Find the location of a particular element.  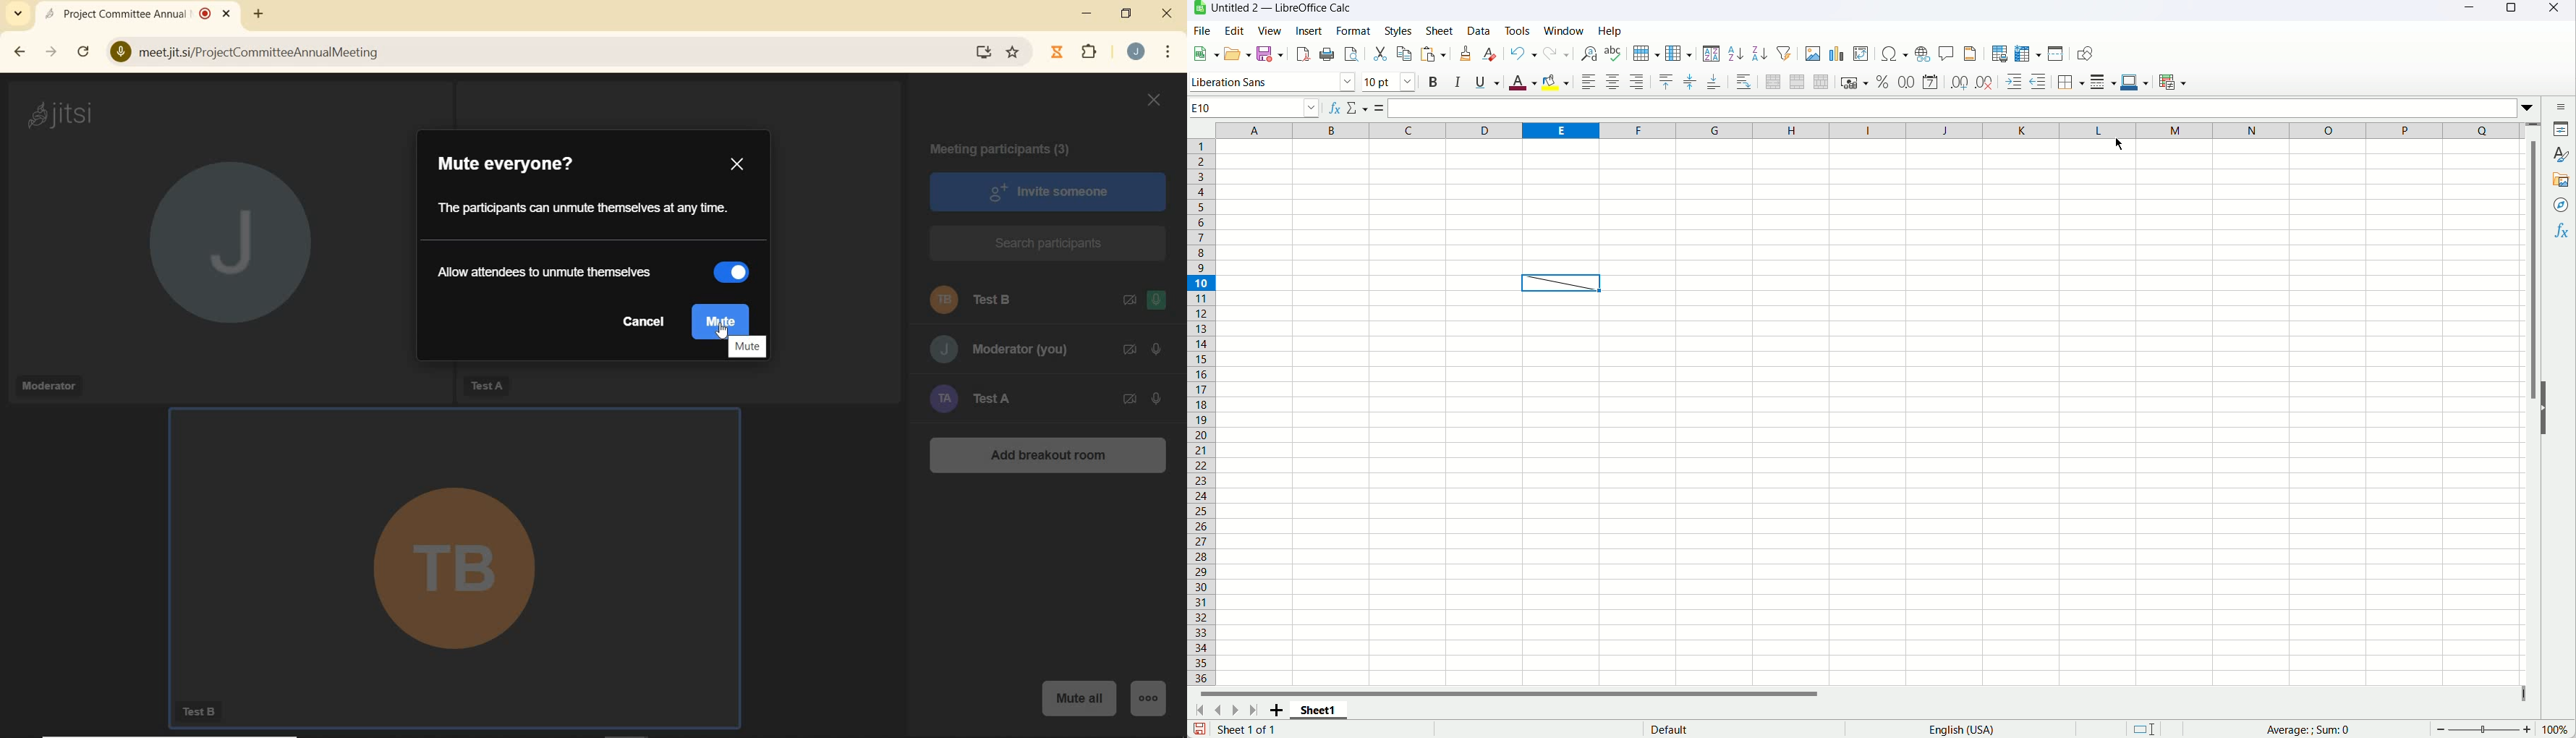

Sheet is located at coordinates (1442, 31).